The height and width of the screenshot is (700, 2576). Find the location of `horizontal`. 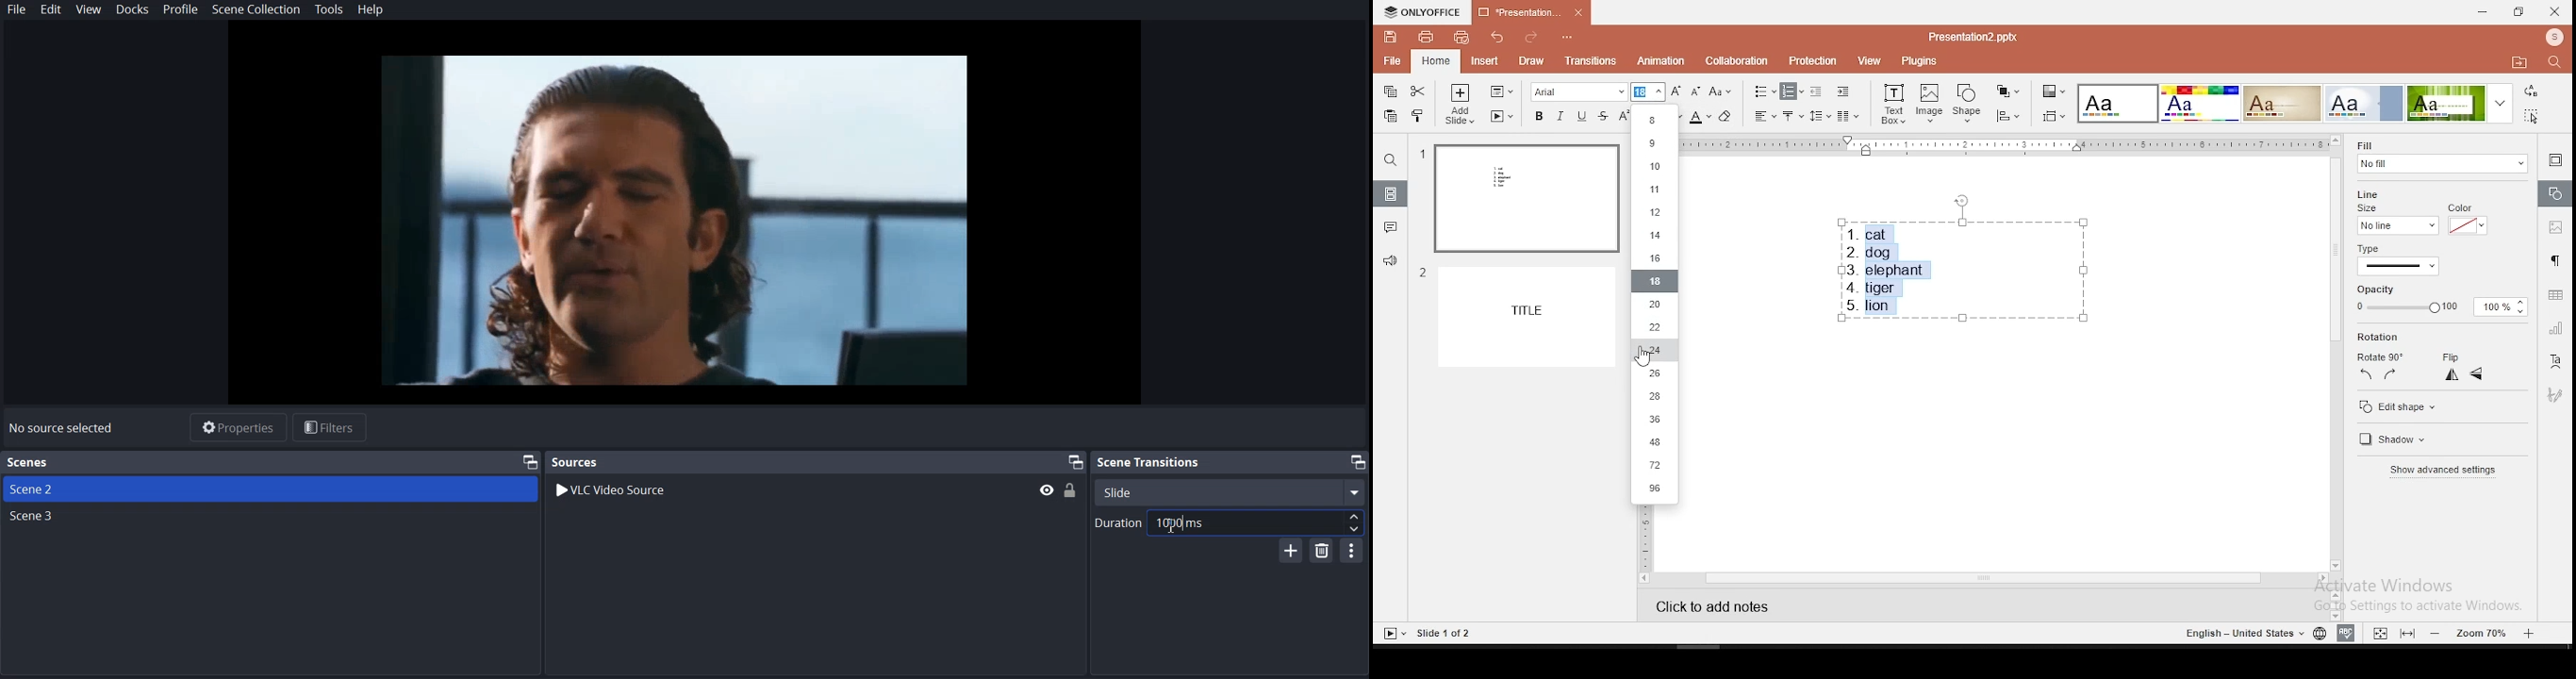

horizontal is located at coordinates (2478, 375).